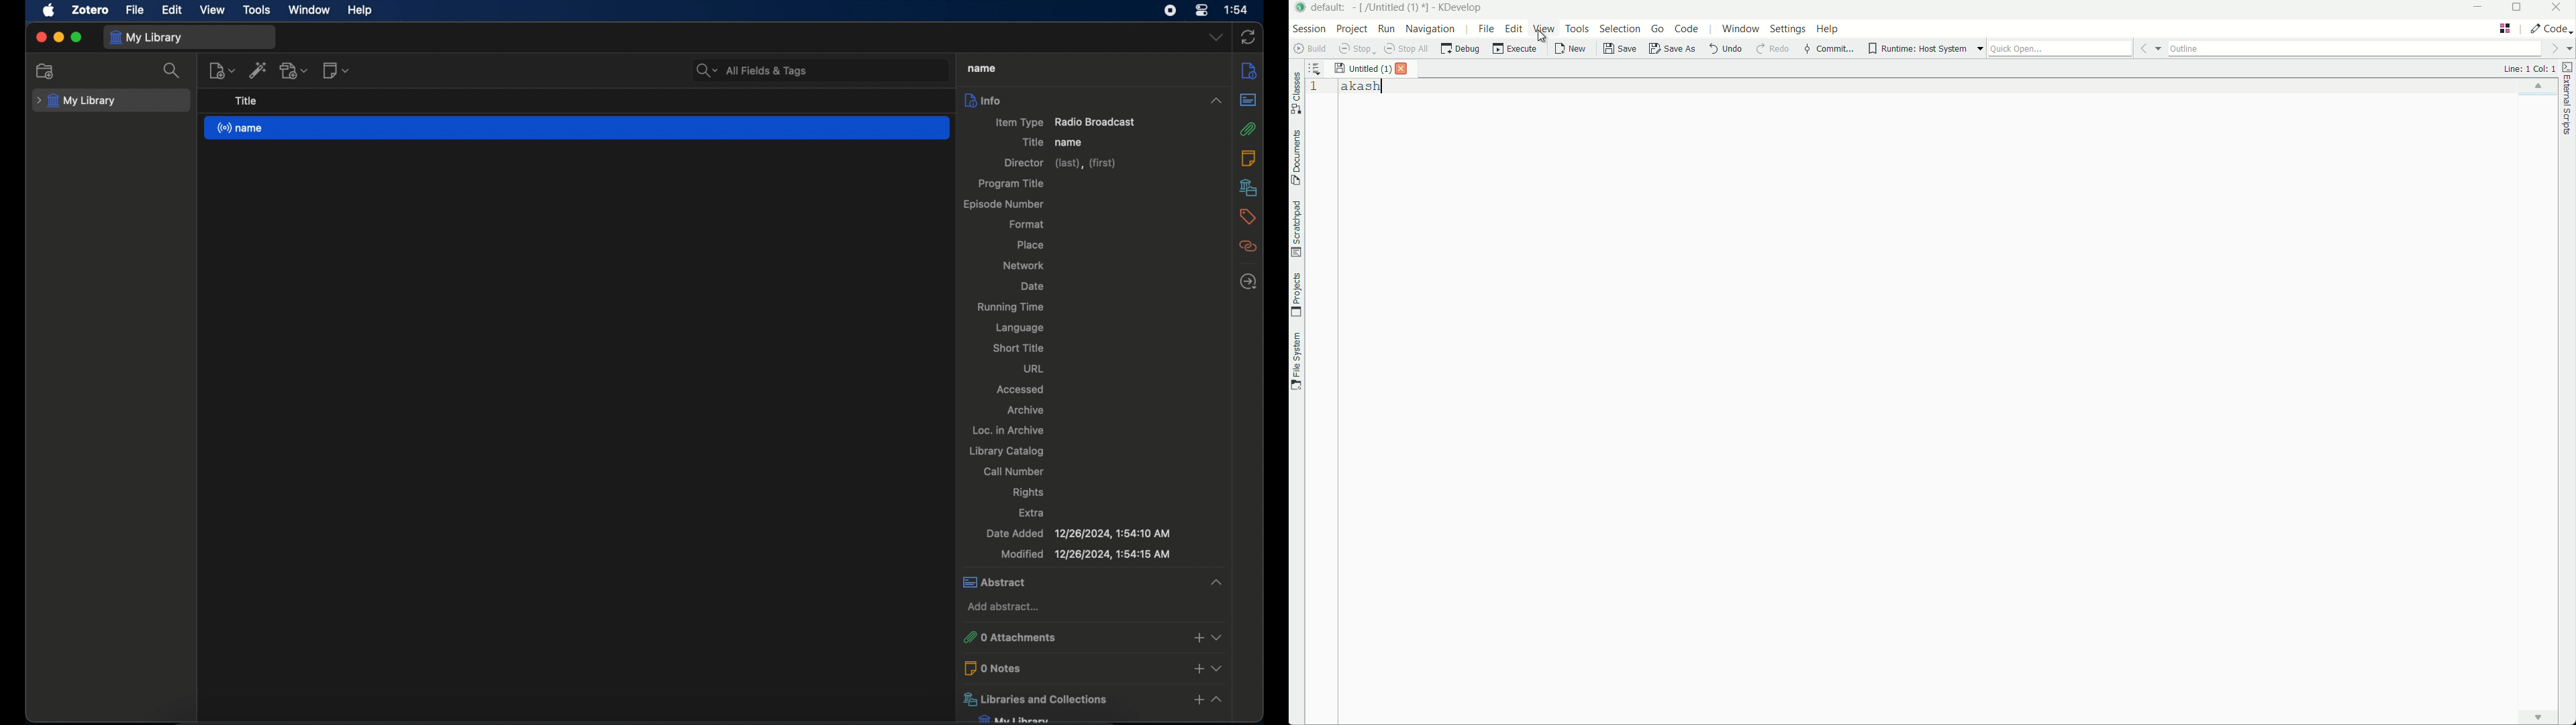 This screenshot has width=2576, height=728. Describe the element at coordinates (2358, 49) in the screenshot. I see `outline` at that location.